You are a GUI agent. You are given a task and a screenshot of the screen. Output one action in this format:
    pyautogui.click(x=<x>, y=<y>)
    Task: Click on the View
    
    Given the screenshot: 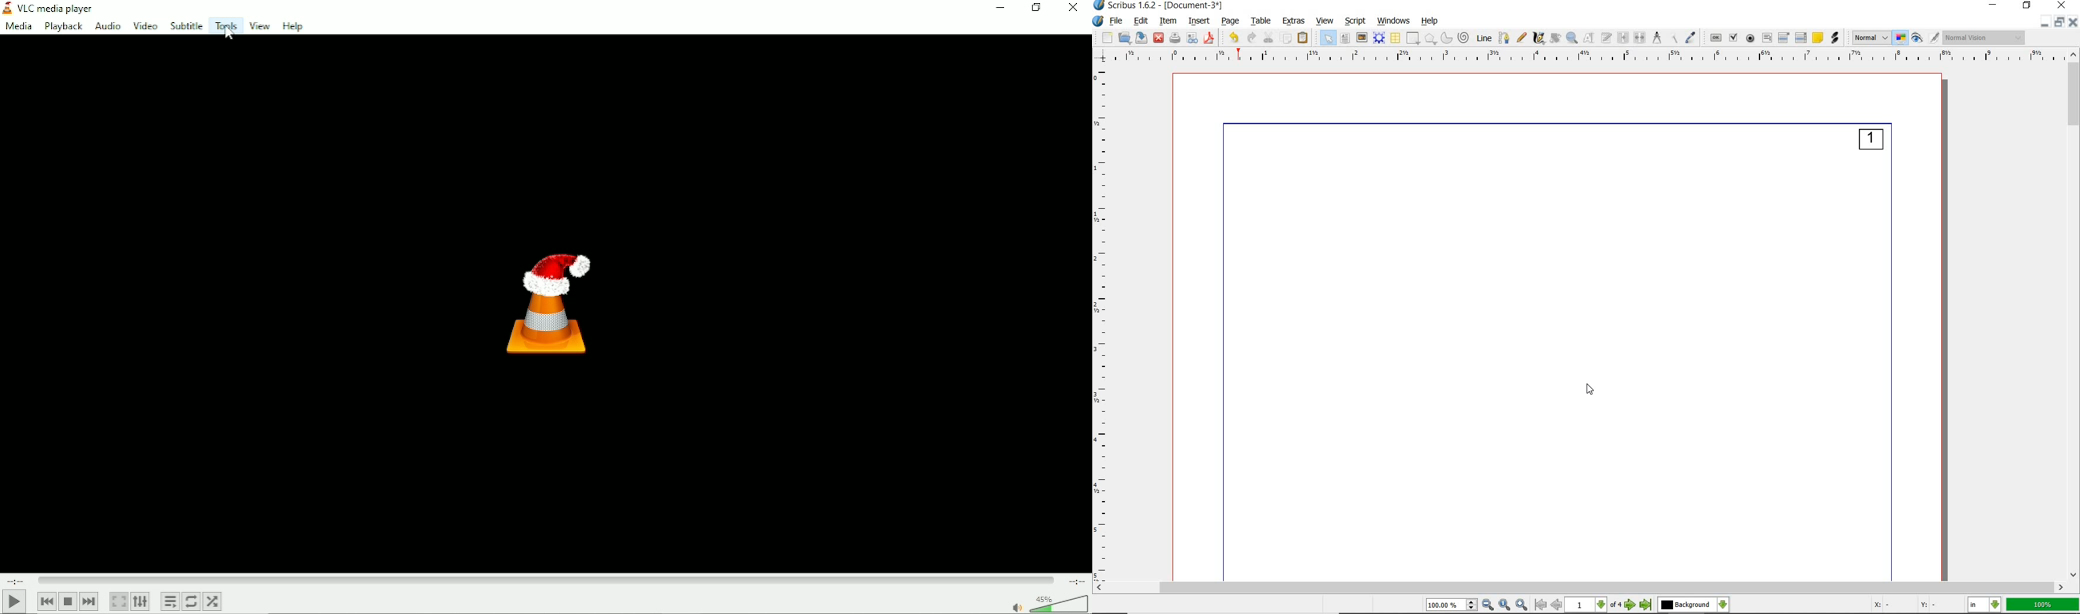 What is the action you would take?
    pyautogui.click(x=259, y=26)
    